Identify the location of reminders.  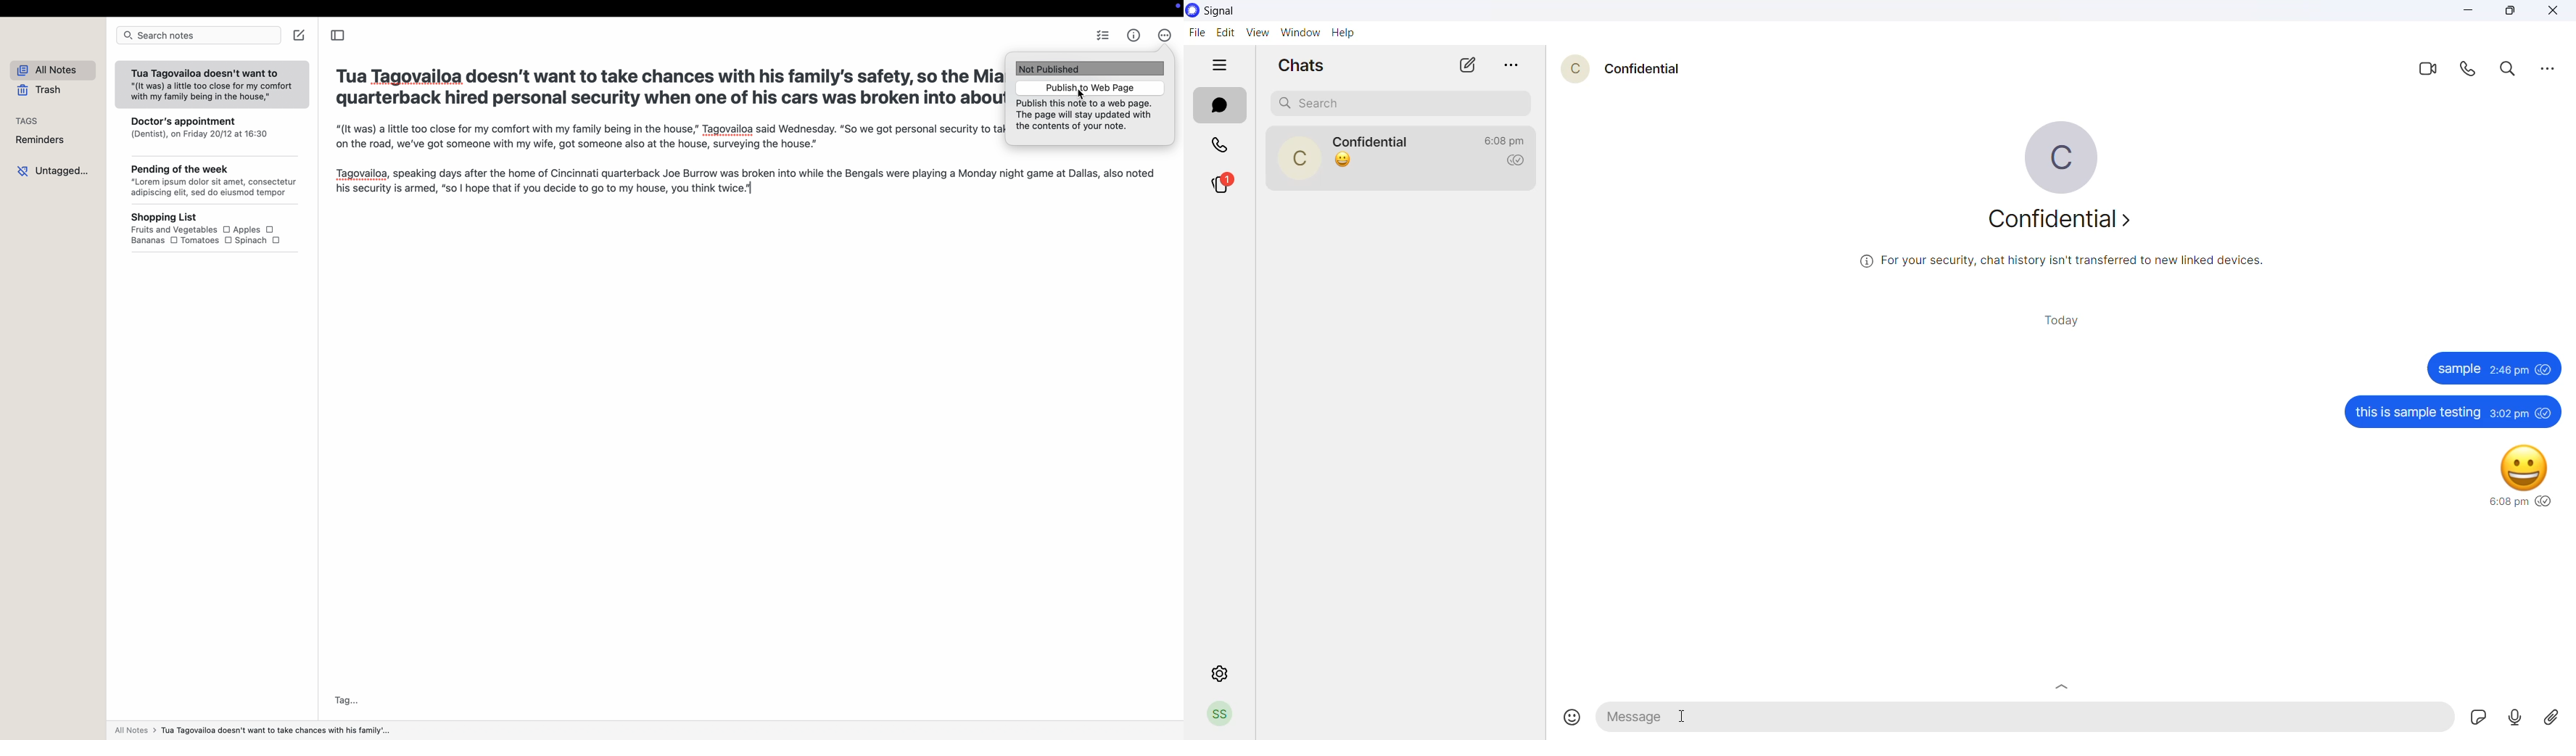
(43, 141).